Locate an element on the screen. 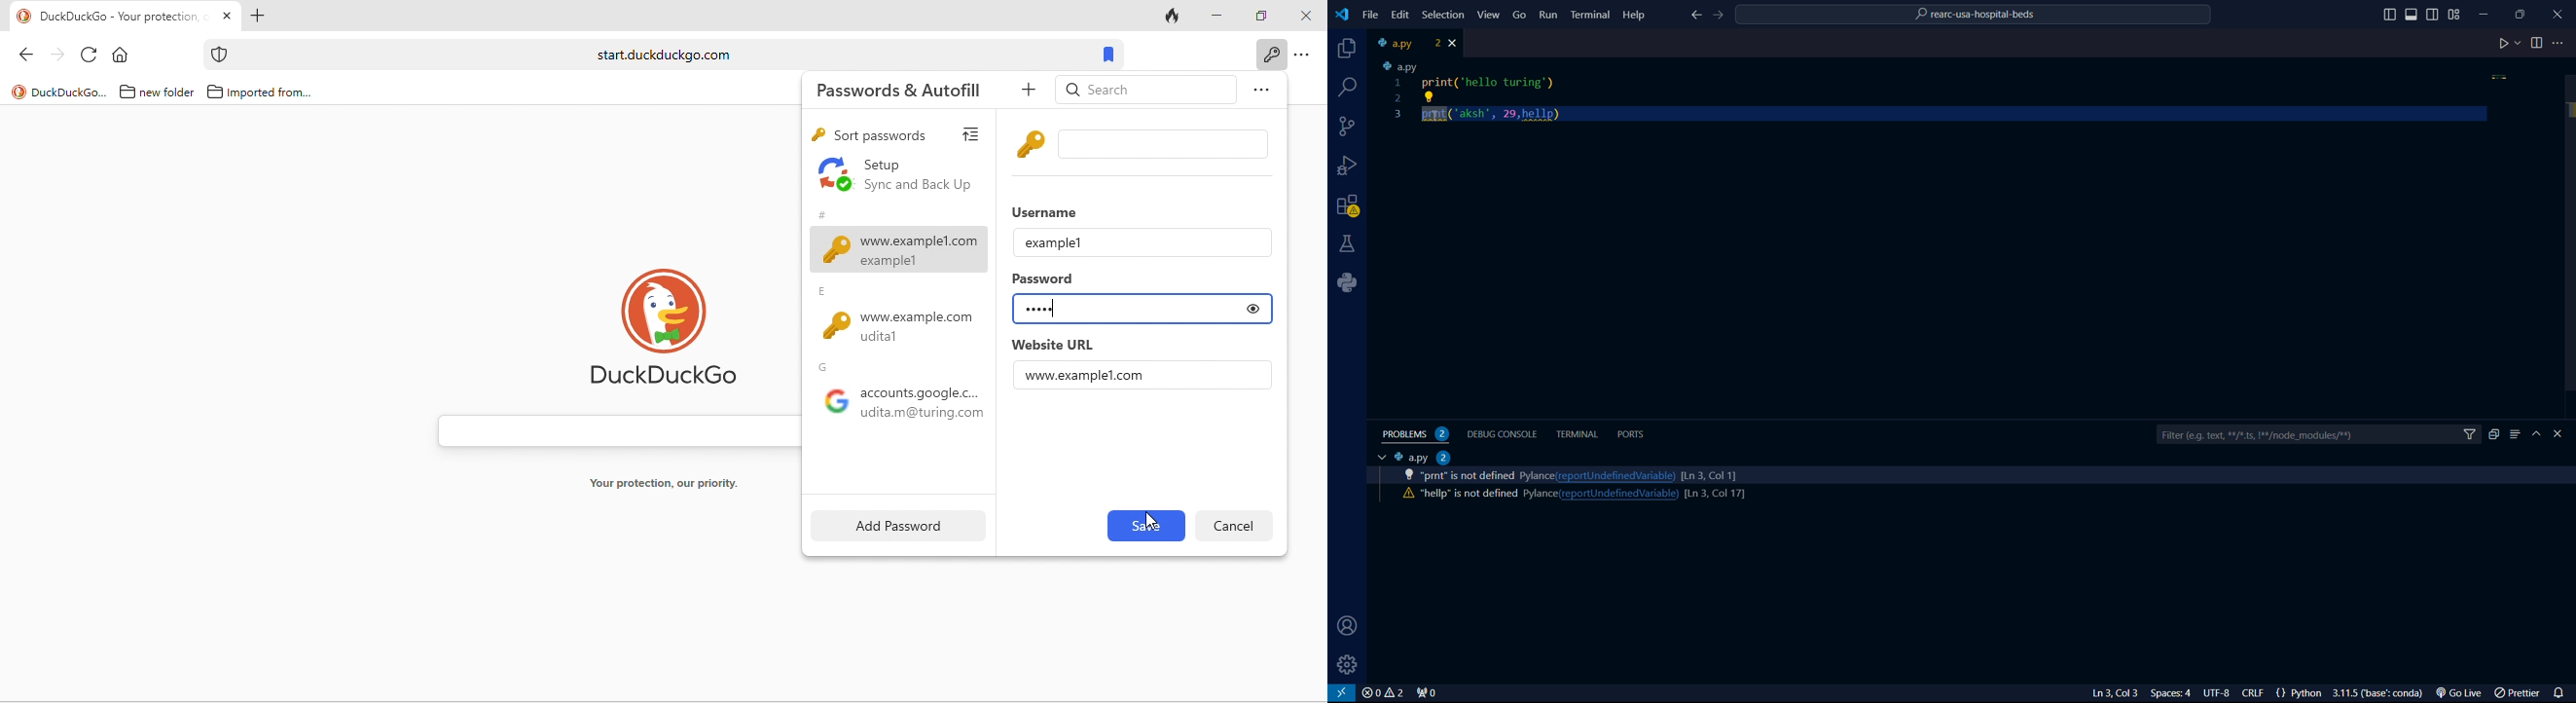 Image resolution: width=2576 pixels, height=728 pixels. folder icon is located at coordinates (215, 92).